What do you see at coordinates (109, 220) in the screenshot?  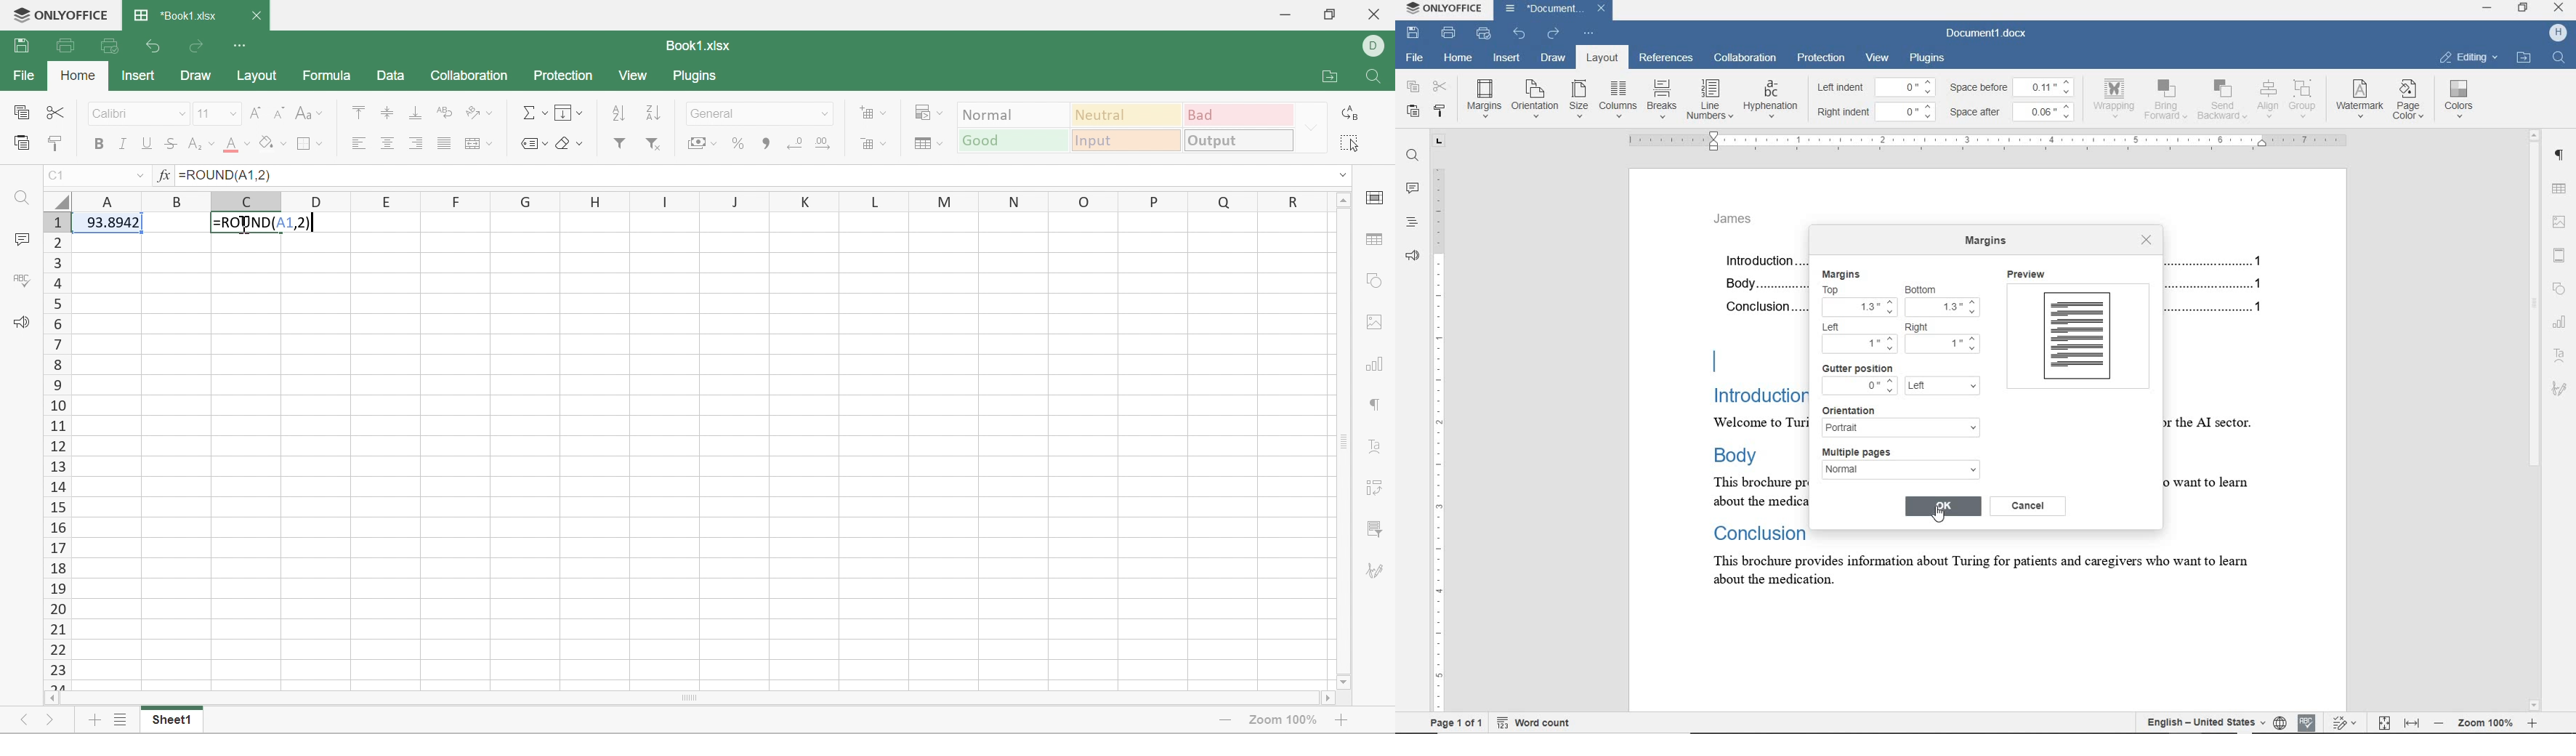 I see `93.8942` at bounding box center [109, 220].